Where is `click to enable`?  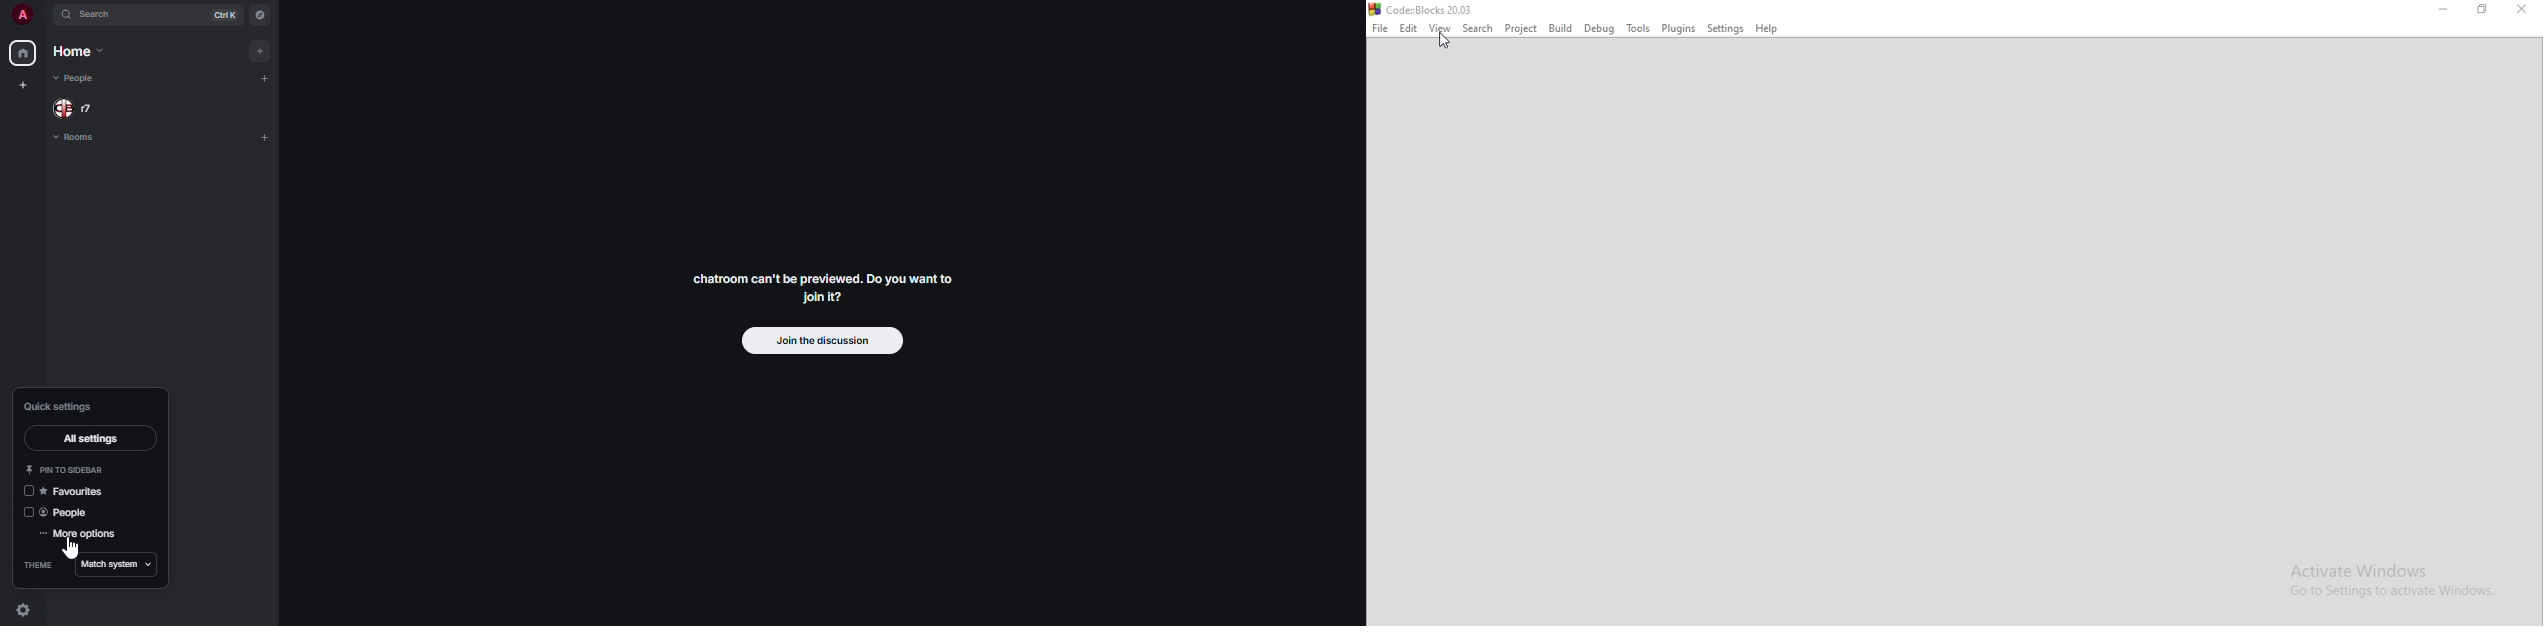 click to enable is located at coordinates (29, 513).